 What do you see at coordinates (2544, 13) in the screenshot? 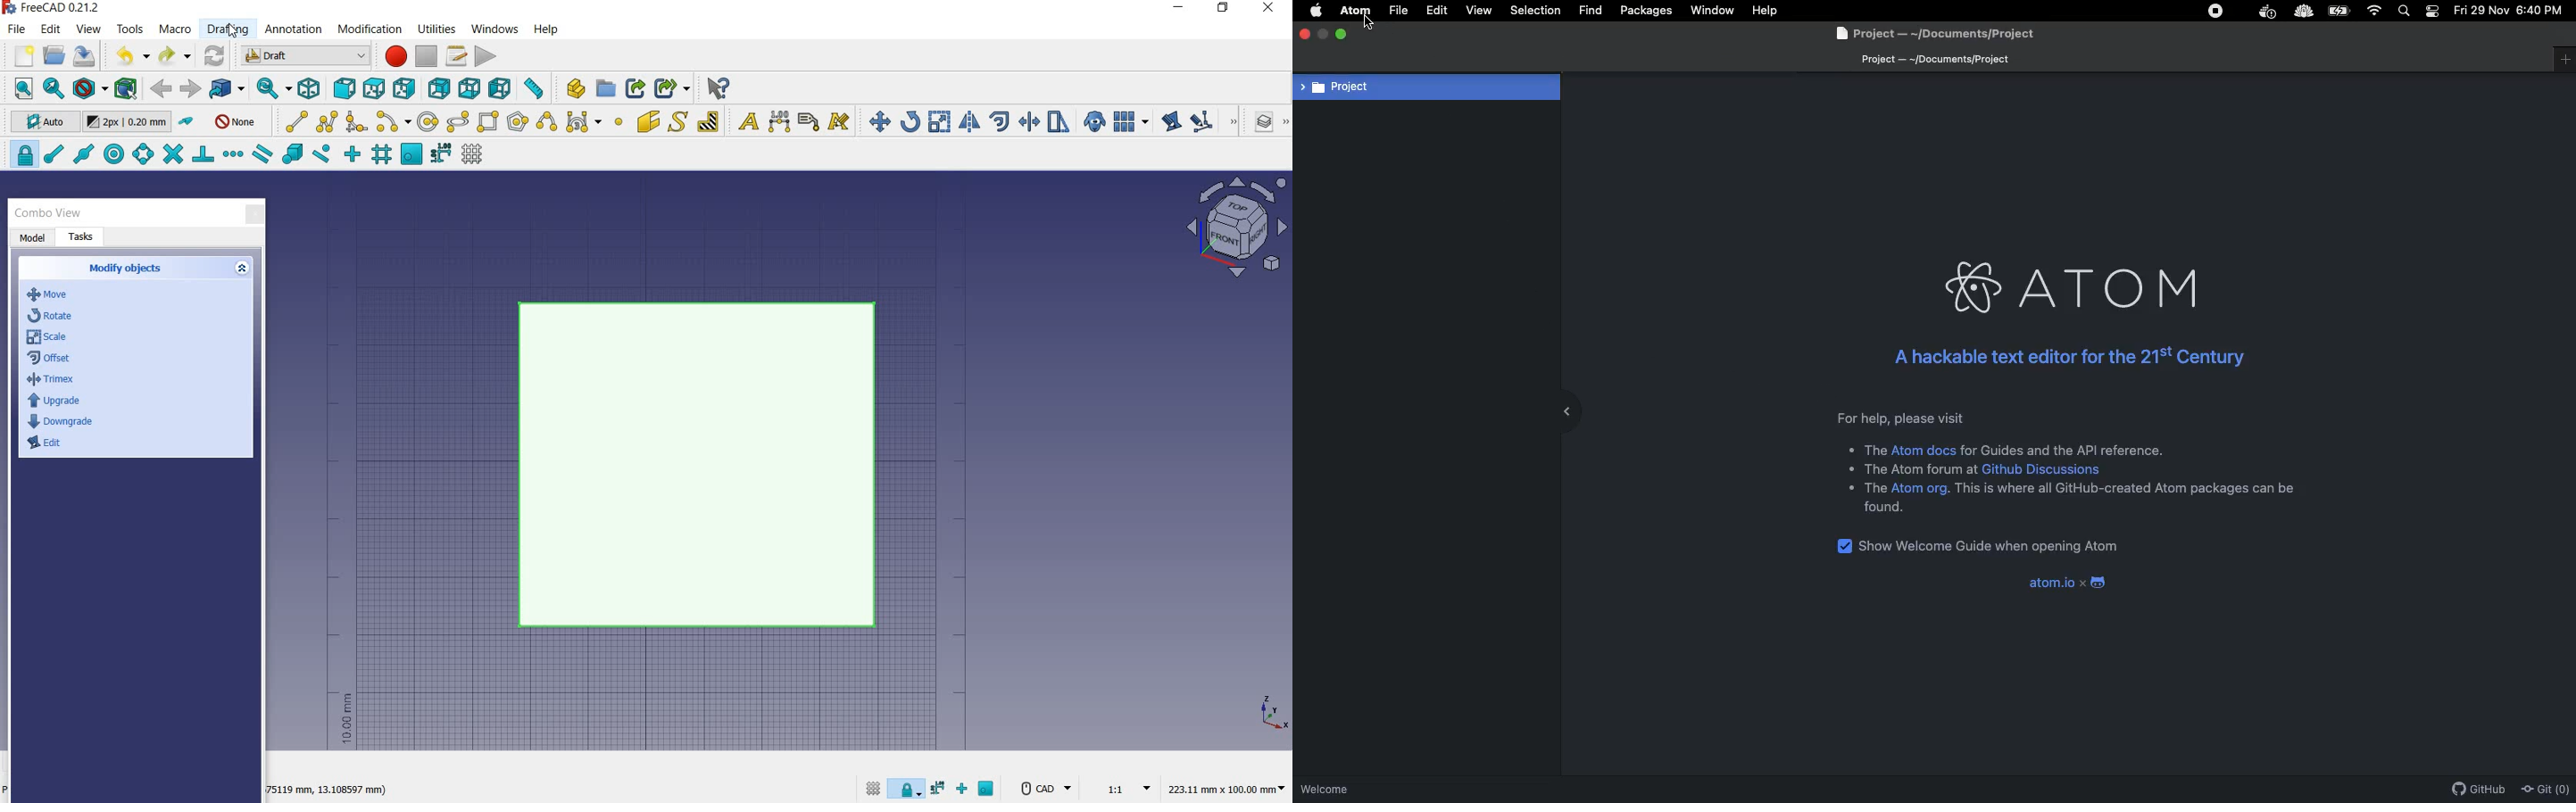
I see `Time` at bounding box center [2544, 13].